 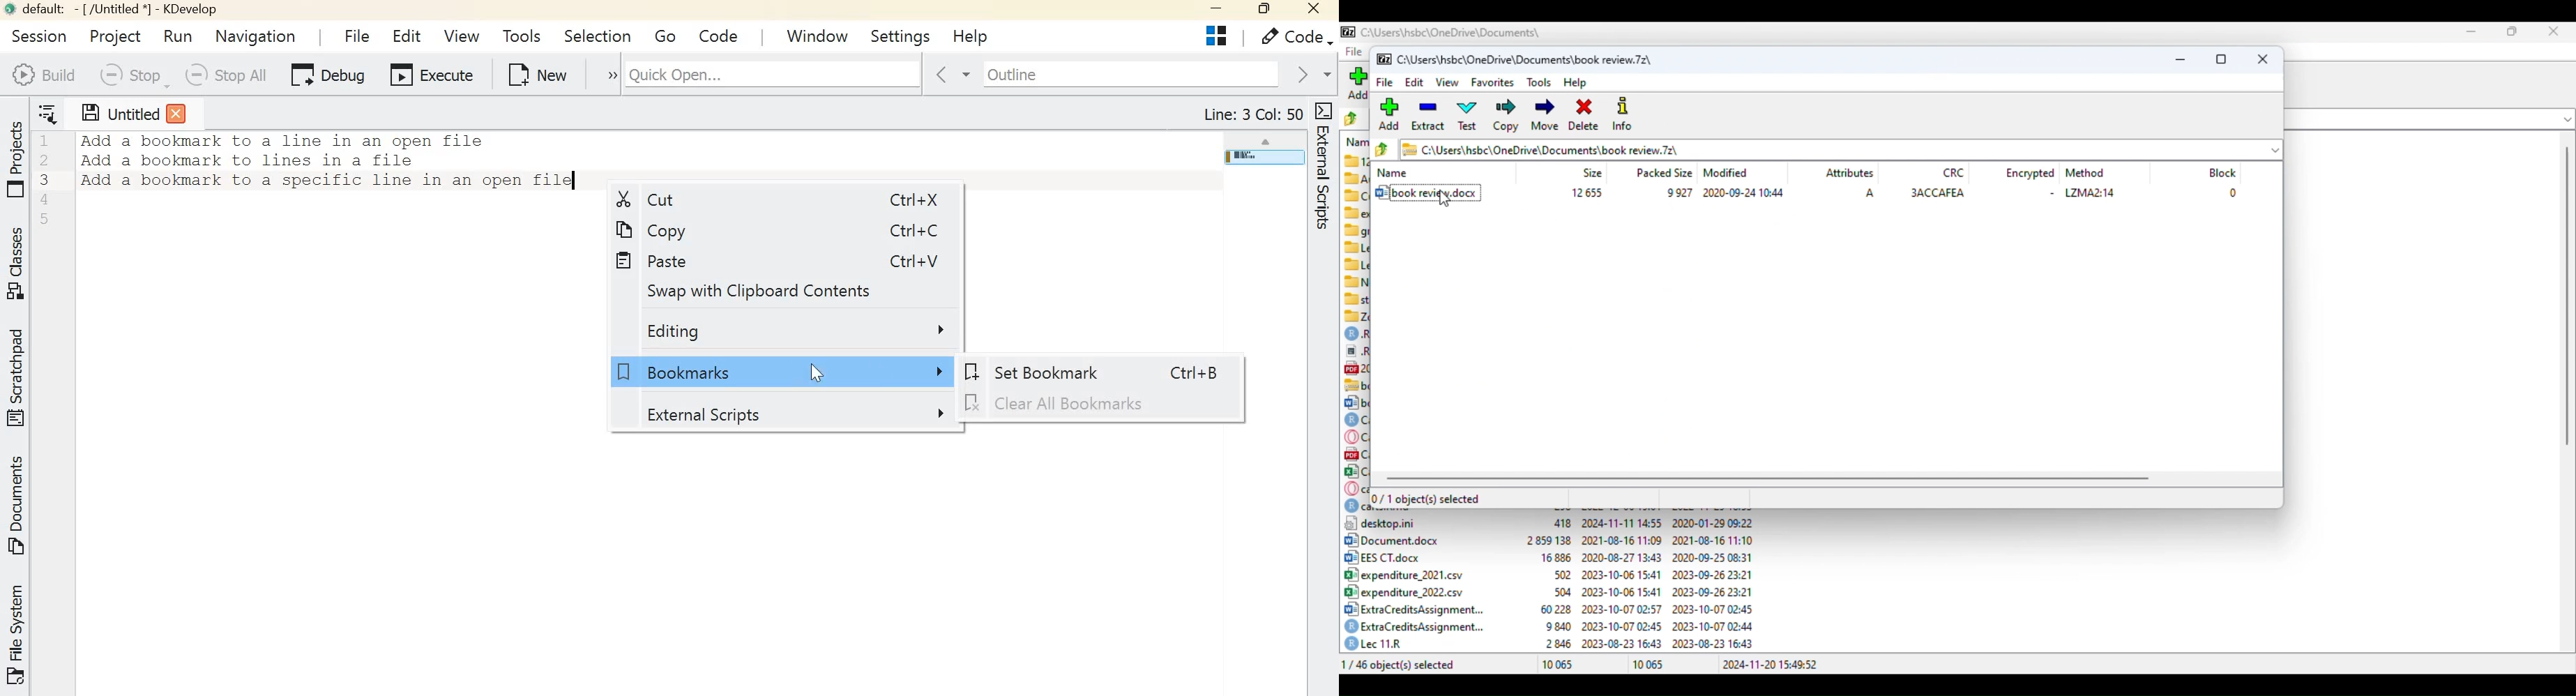 I want to click on 3 ExtraCreditsAssignment... 60228 2023-10-07 02:57 2023-10-07 02:45, so click(x=1548, y=608).